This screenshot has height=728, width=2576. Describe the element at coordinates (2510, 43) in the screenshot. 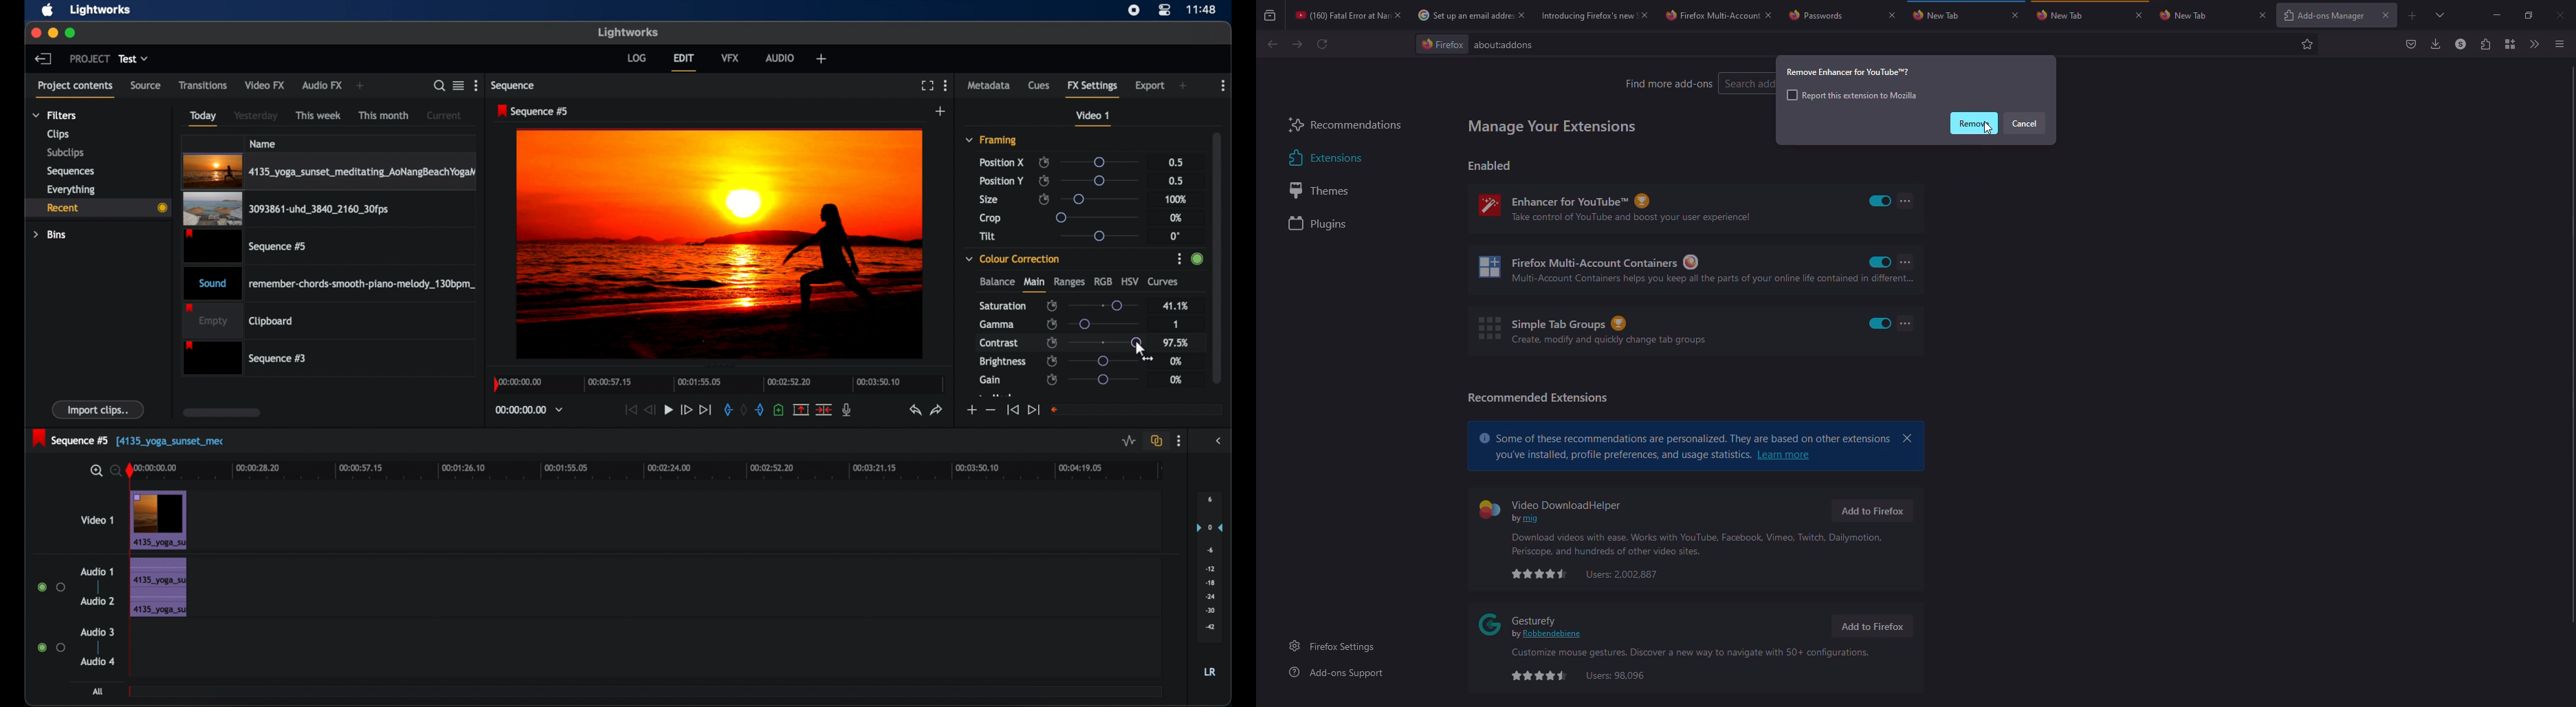

I see `container` at that location.